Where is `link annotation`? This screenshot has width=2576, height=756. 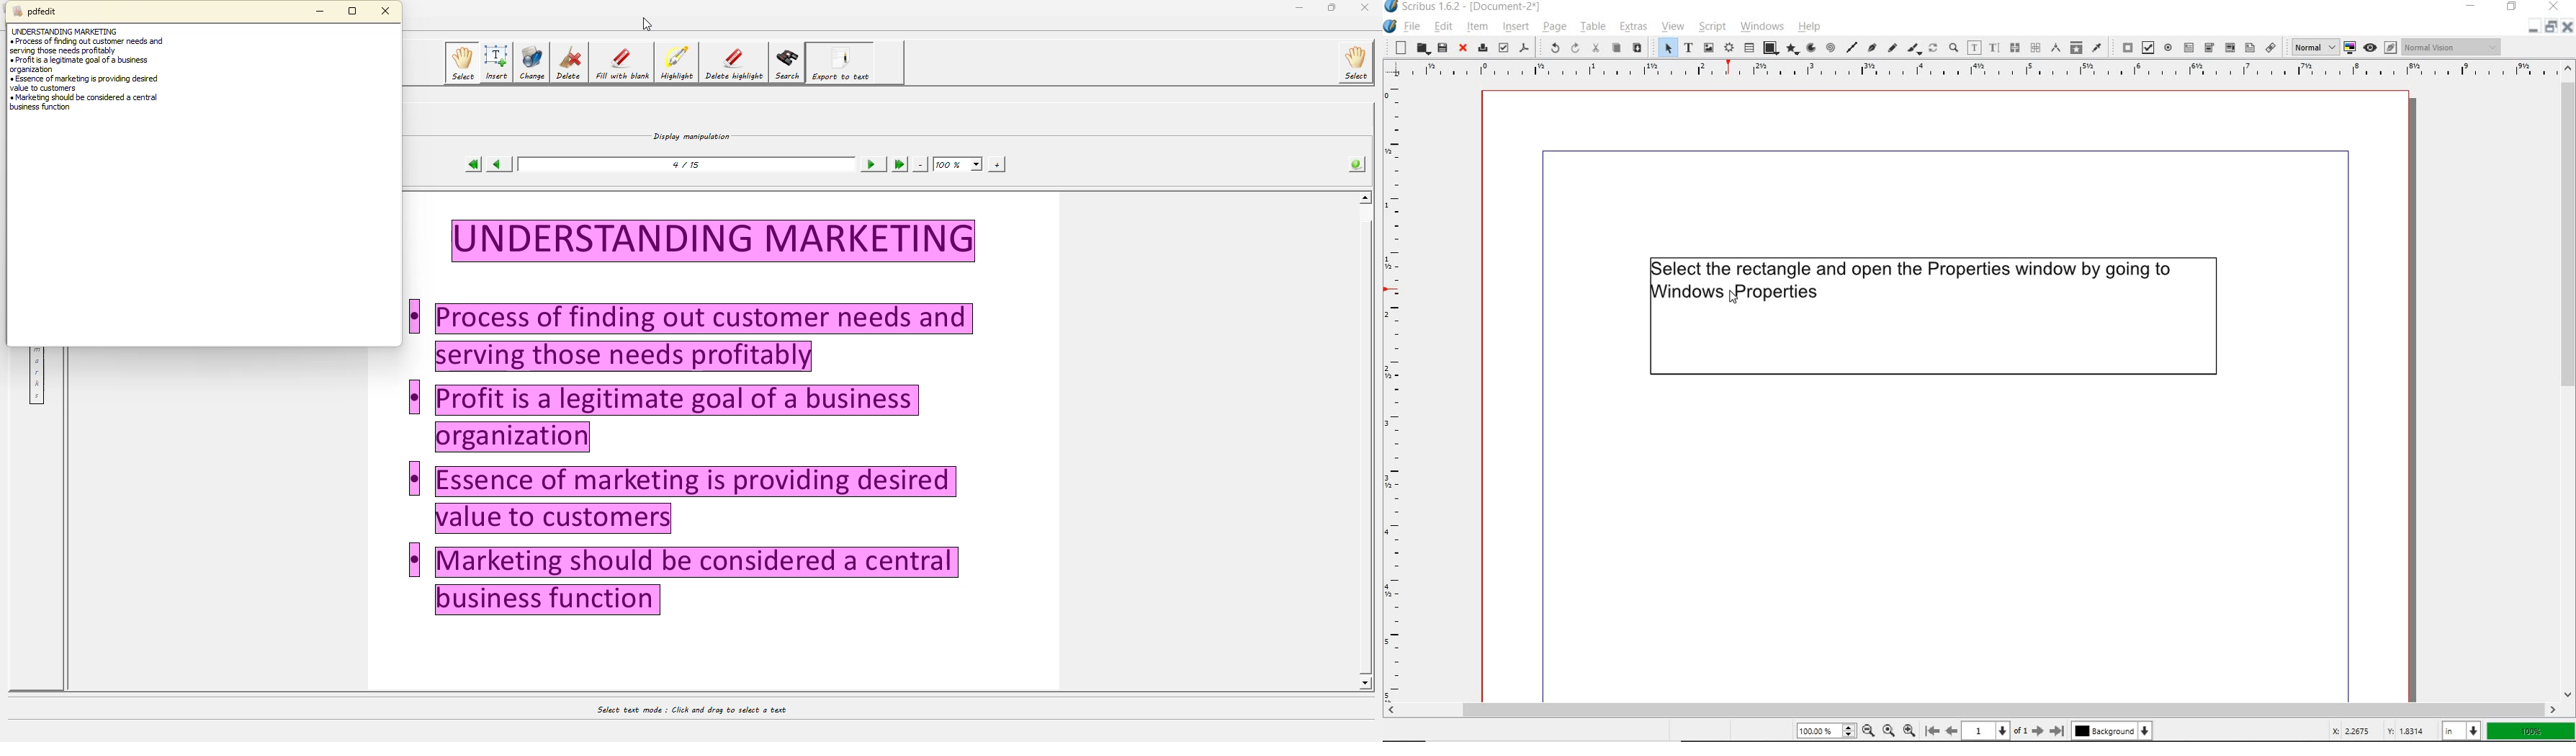
link annotation is located at coordinates (2272, 47).